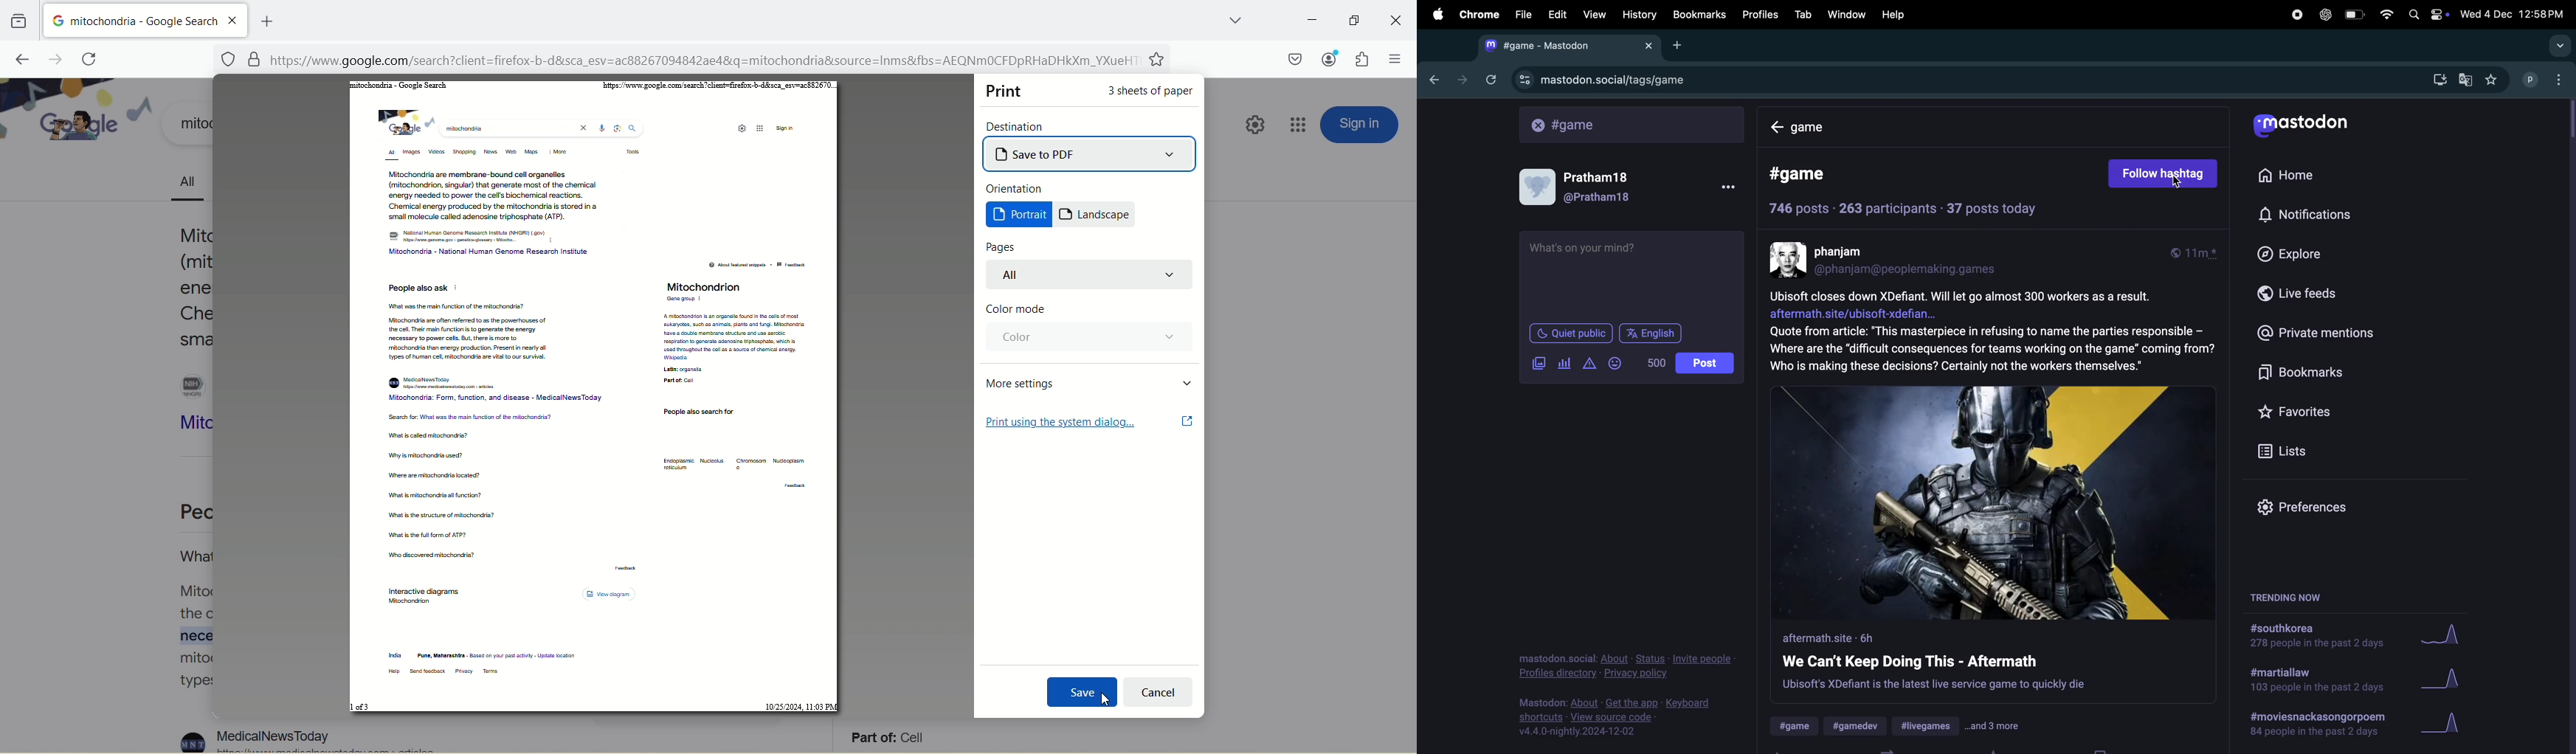 Image resolution: width=2576 pixels, height=756 pixels. What do you see at coordinates (1618, 364) in the screenshot?
I see `emojis` at bounding box center [1618, 364].